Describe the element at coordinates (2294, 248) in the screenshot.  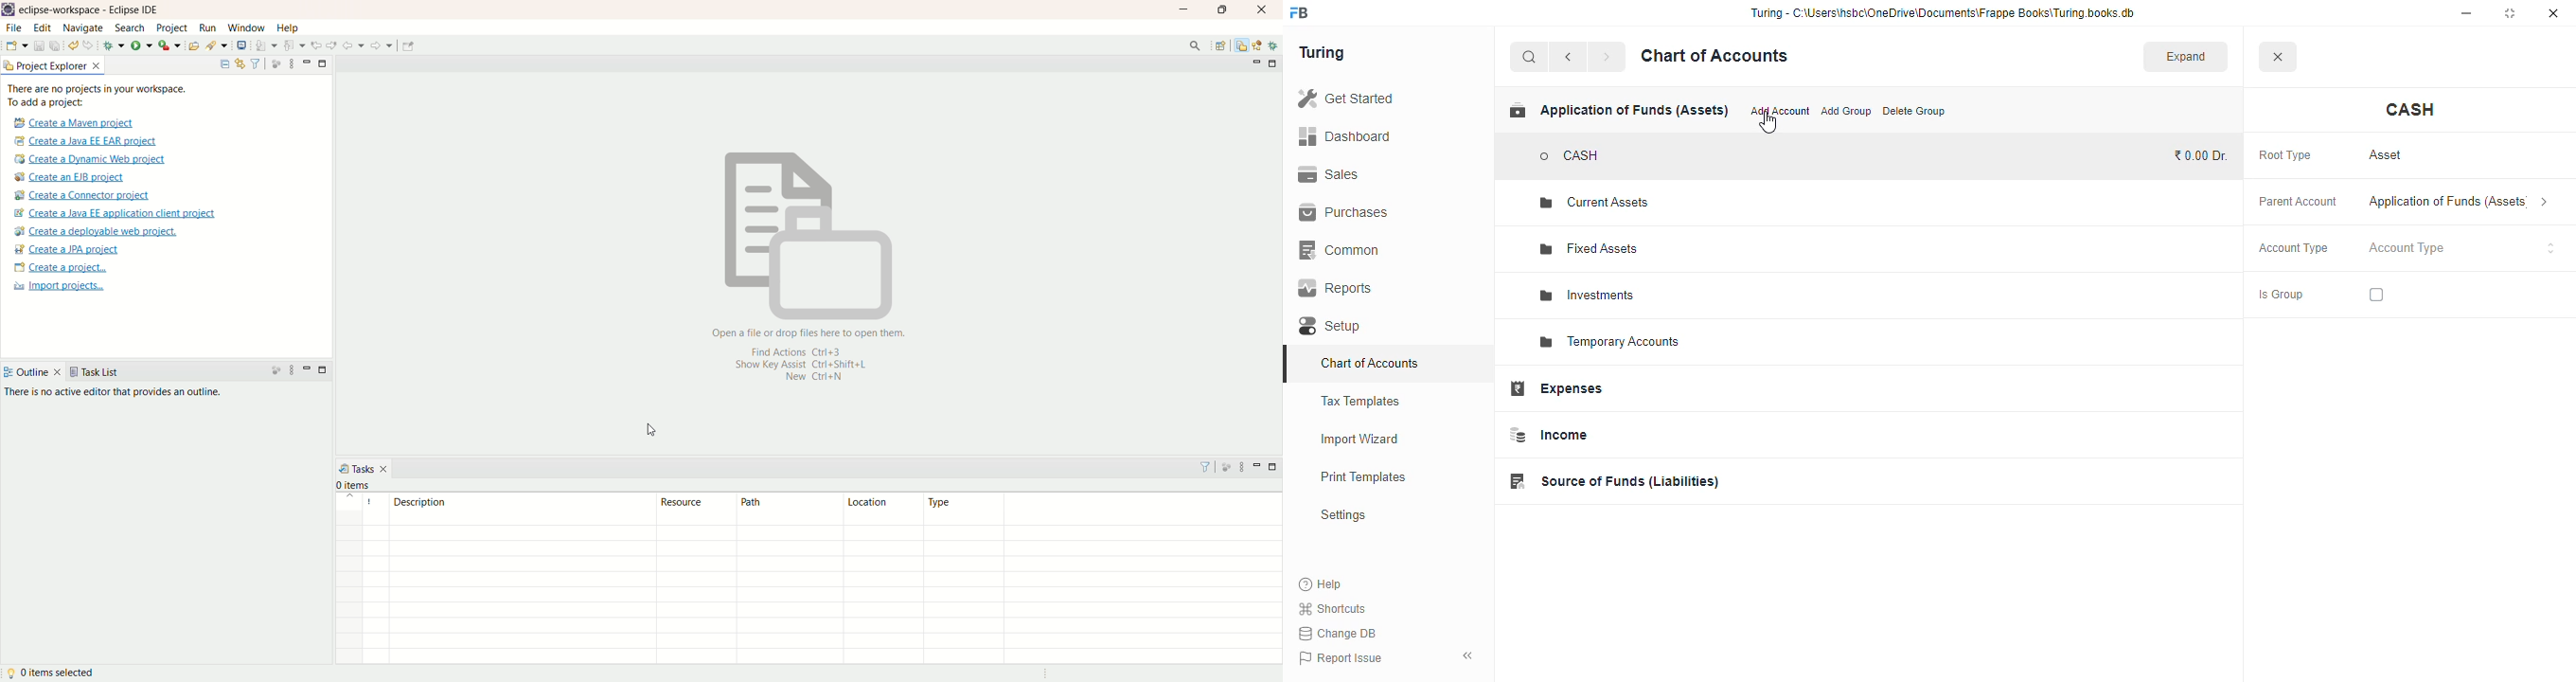
I see `account type` at that location.